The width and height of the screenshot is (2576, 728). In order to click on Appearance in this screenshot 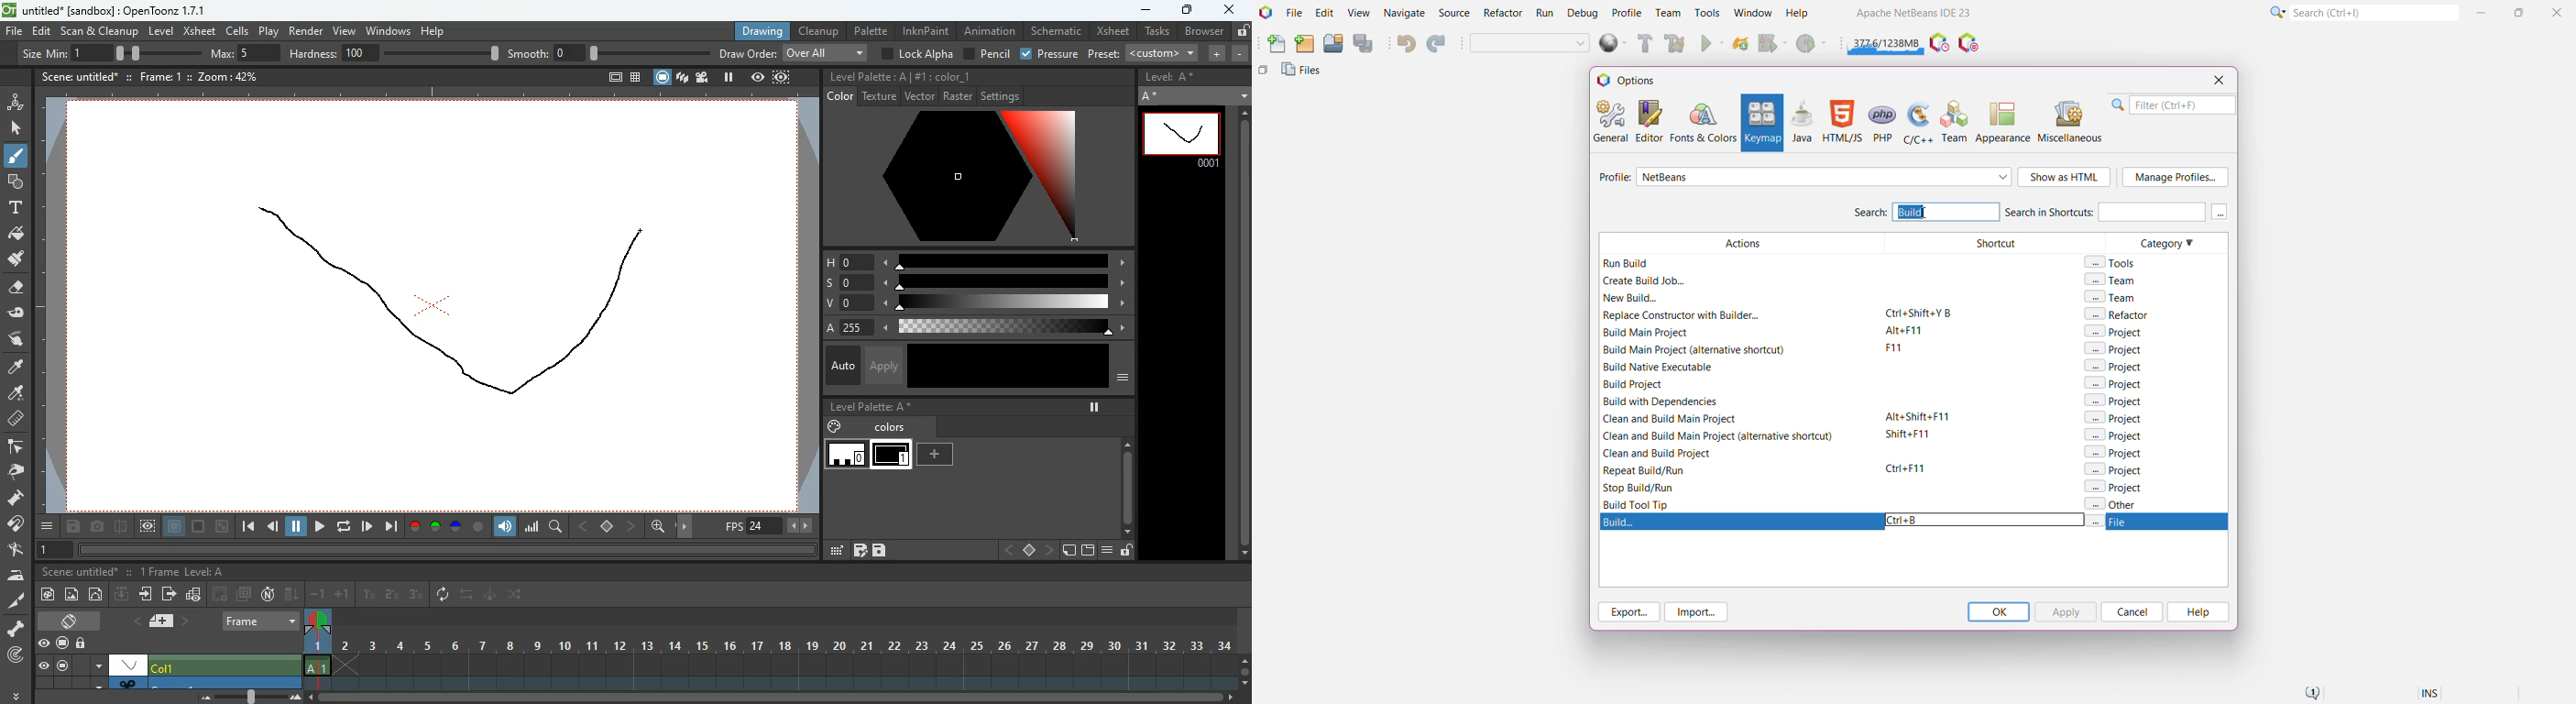, I will do `click(2003, 121)`.